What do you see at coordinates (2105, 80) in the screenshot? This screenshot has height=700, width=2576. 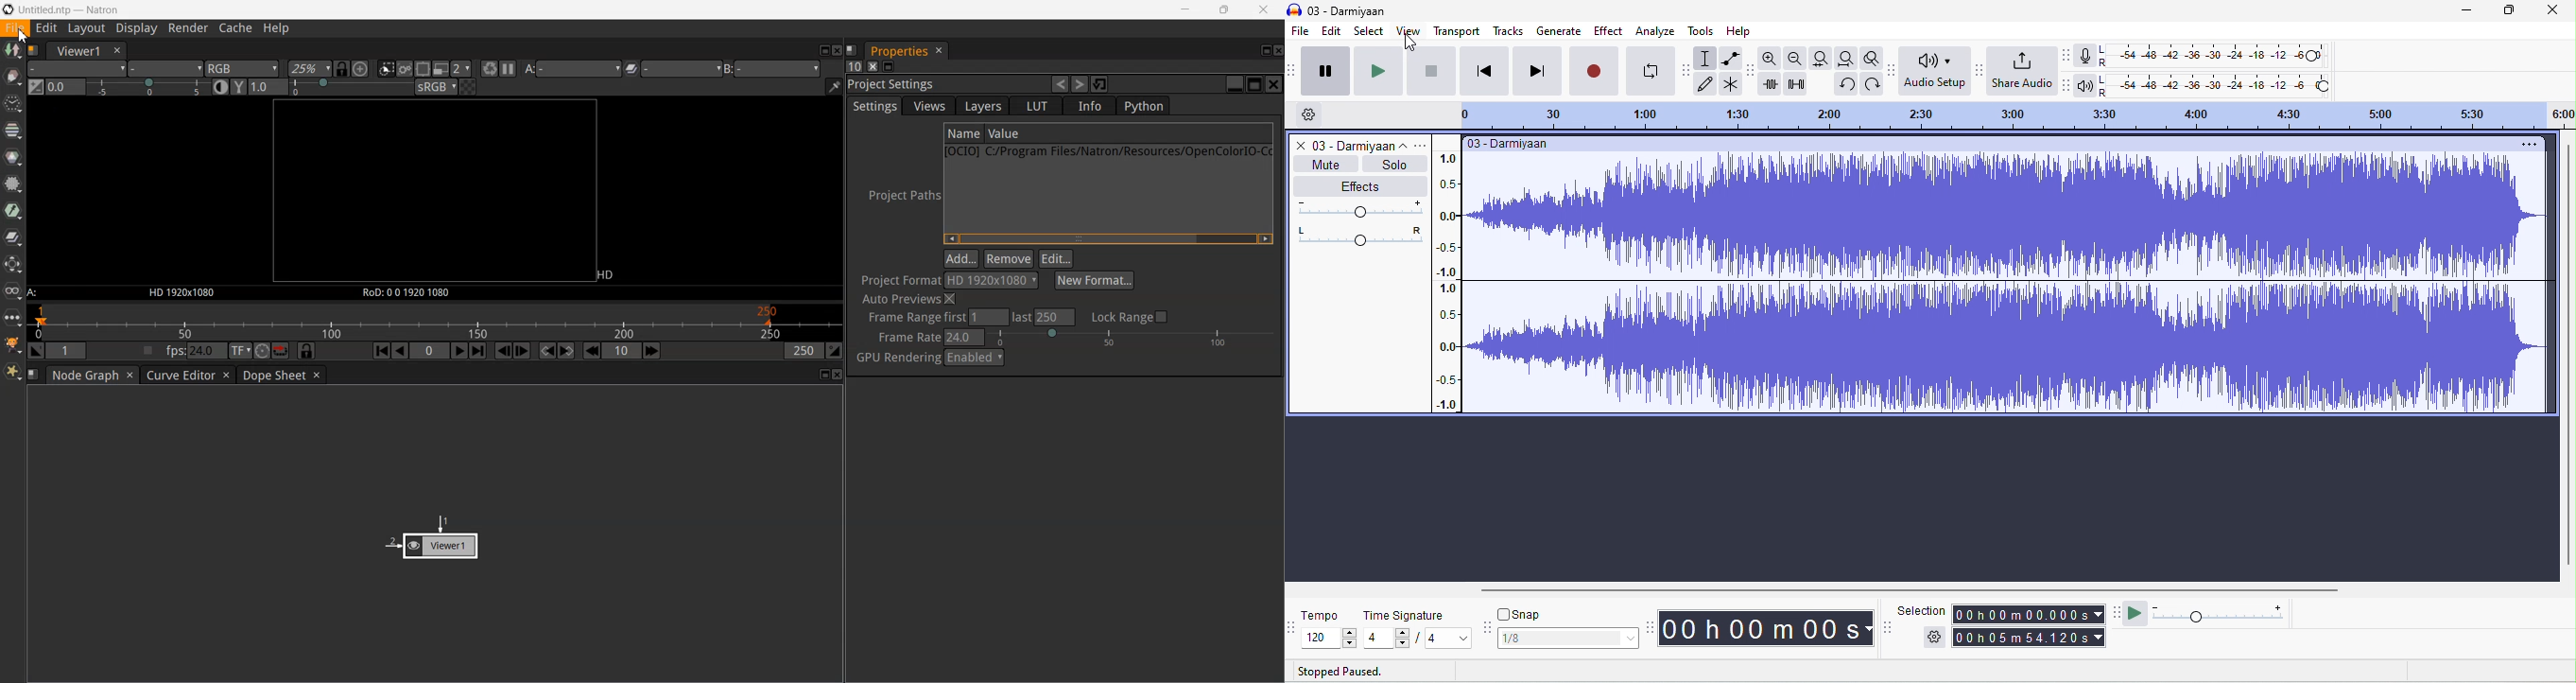 I see `L` at bounding box center [2105, 80].